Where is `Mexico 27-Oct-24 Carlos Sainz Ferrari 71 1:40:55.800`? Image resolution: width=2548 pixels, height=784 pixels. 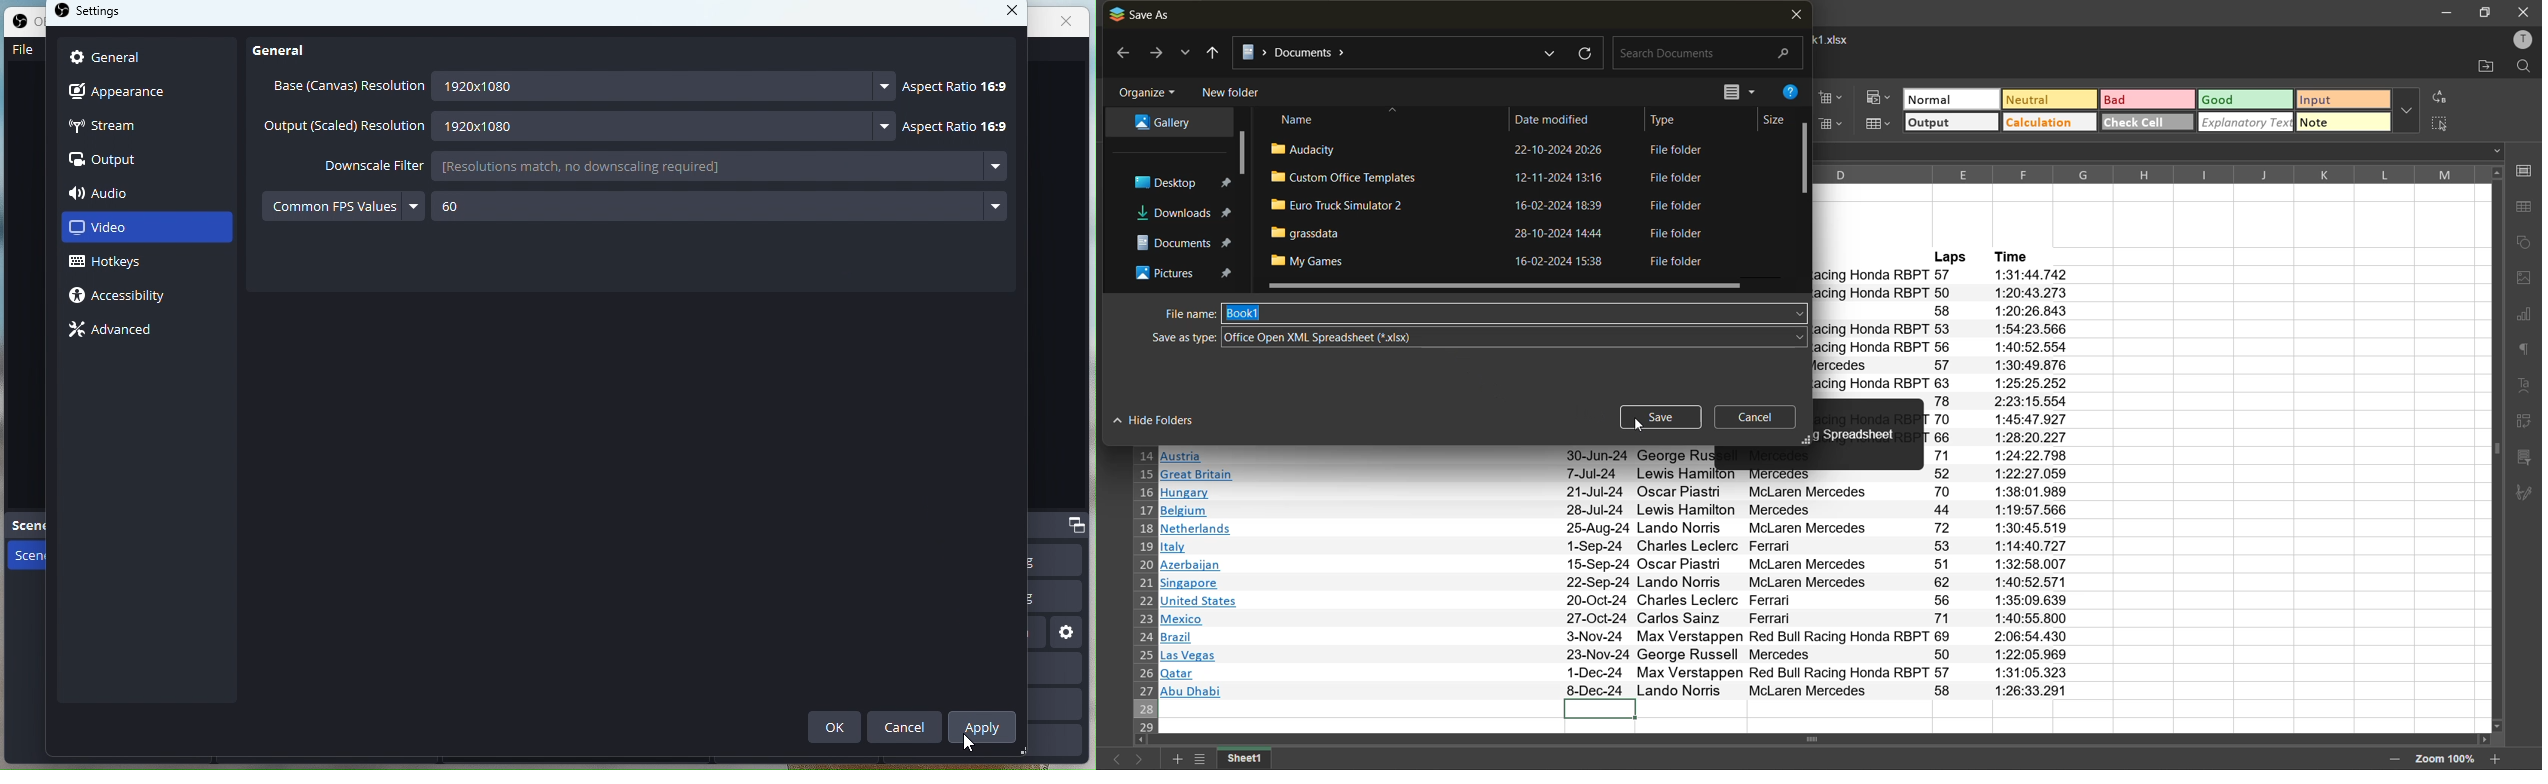
Mexico 27-Oct-24 Carlos Sainz Ferrari 71 1:40:55.800 is located at coordinates (1615, 621).